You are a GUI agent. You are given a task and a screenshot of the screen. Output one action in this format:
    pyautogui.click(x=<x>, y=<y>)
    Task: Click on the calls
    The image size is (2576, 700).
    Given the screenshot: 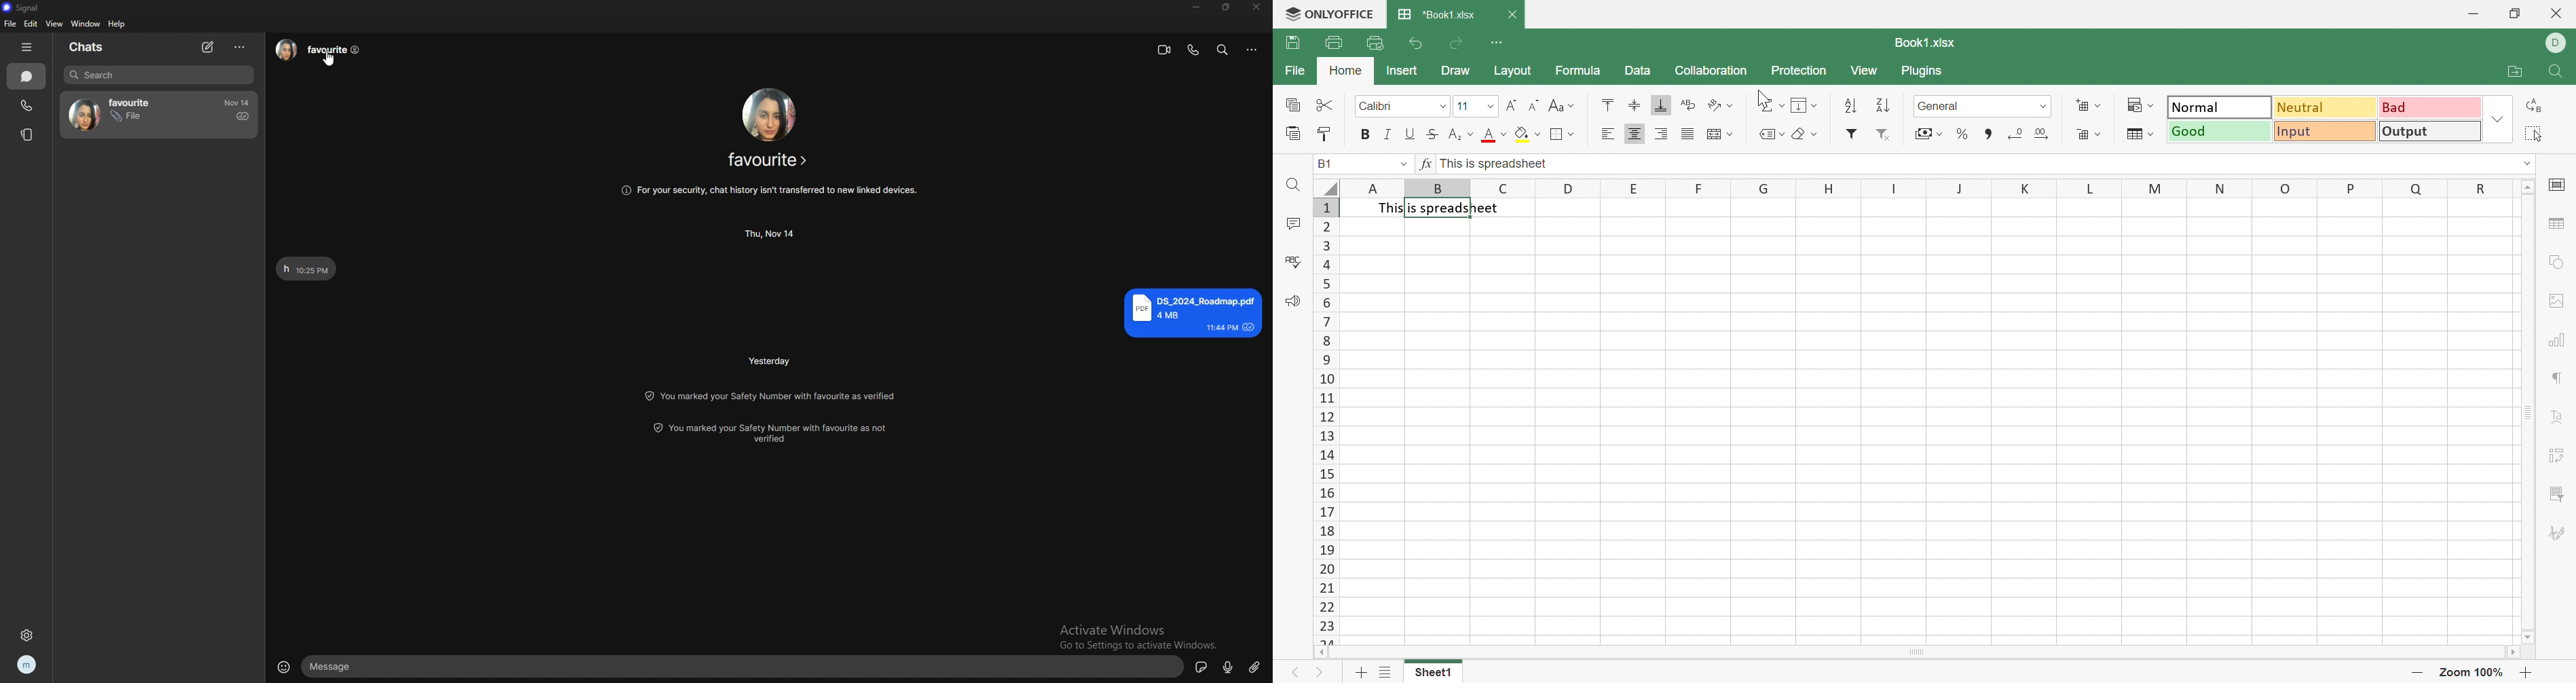 What is the action you would take?
    pyautogui.click(x=26, y=106)
    